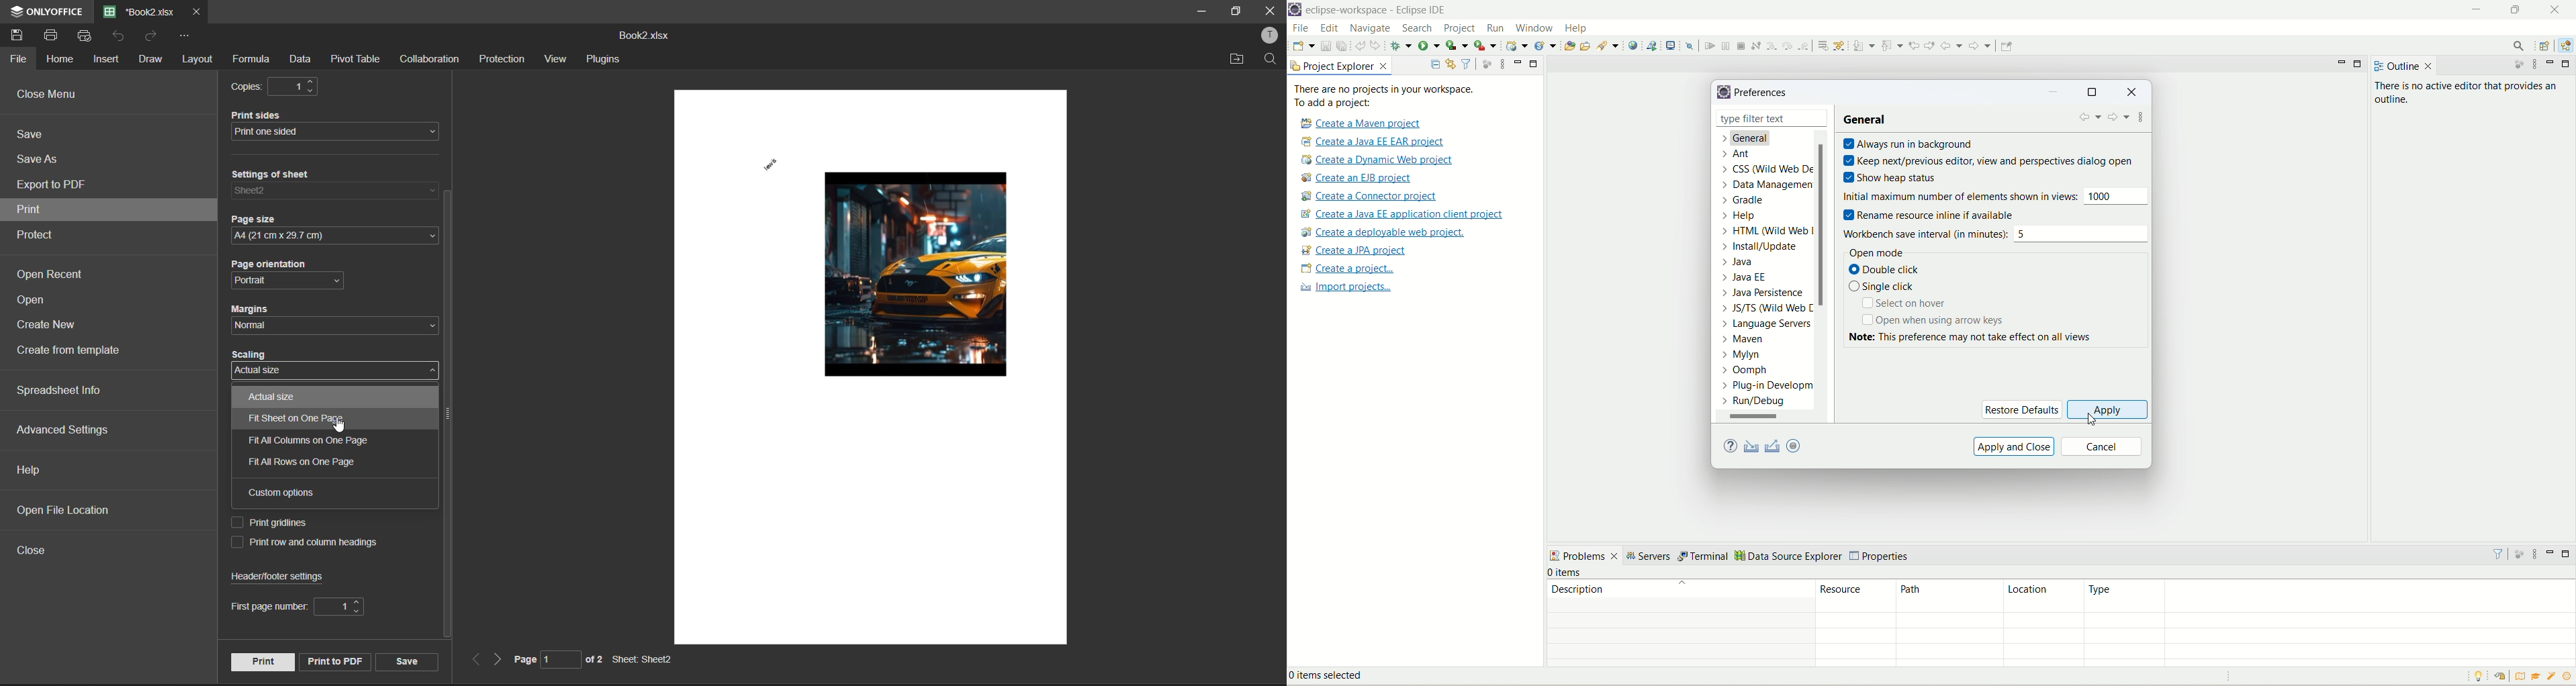 The height and width of the screenshot is (700, 2576). Describe the element at coordinates (2568, 554) in the screenshot. I see `maximize` at that location.